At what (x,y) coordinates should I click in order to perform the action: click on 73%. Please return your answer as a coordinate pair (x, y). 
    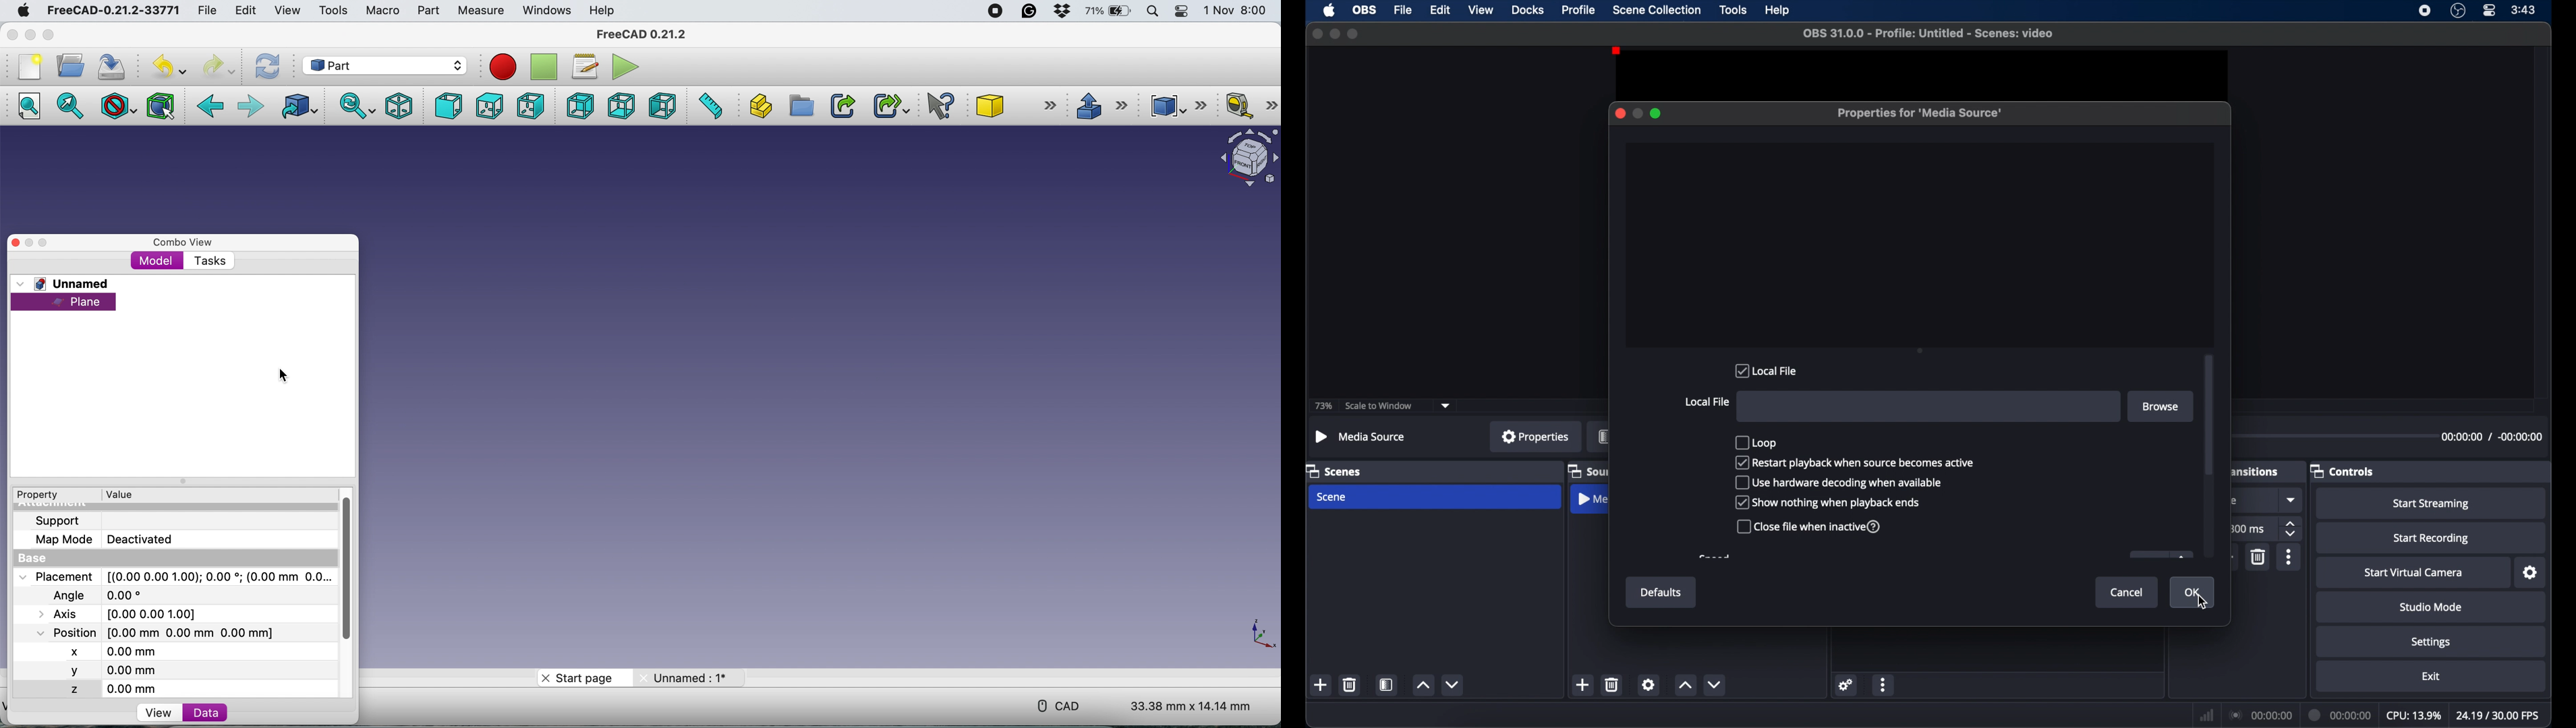
    Looking at the image, I should click on (1322, 406).